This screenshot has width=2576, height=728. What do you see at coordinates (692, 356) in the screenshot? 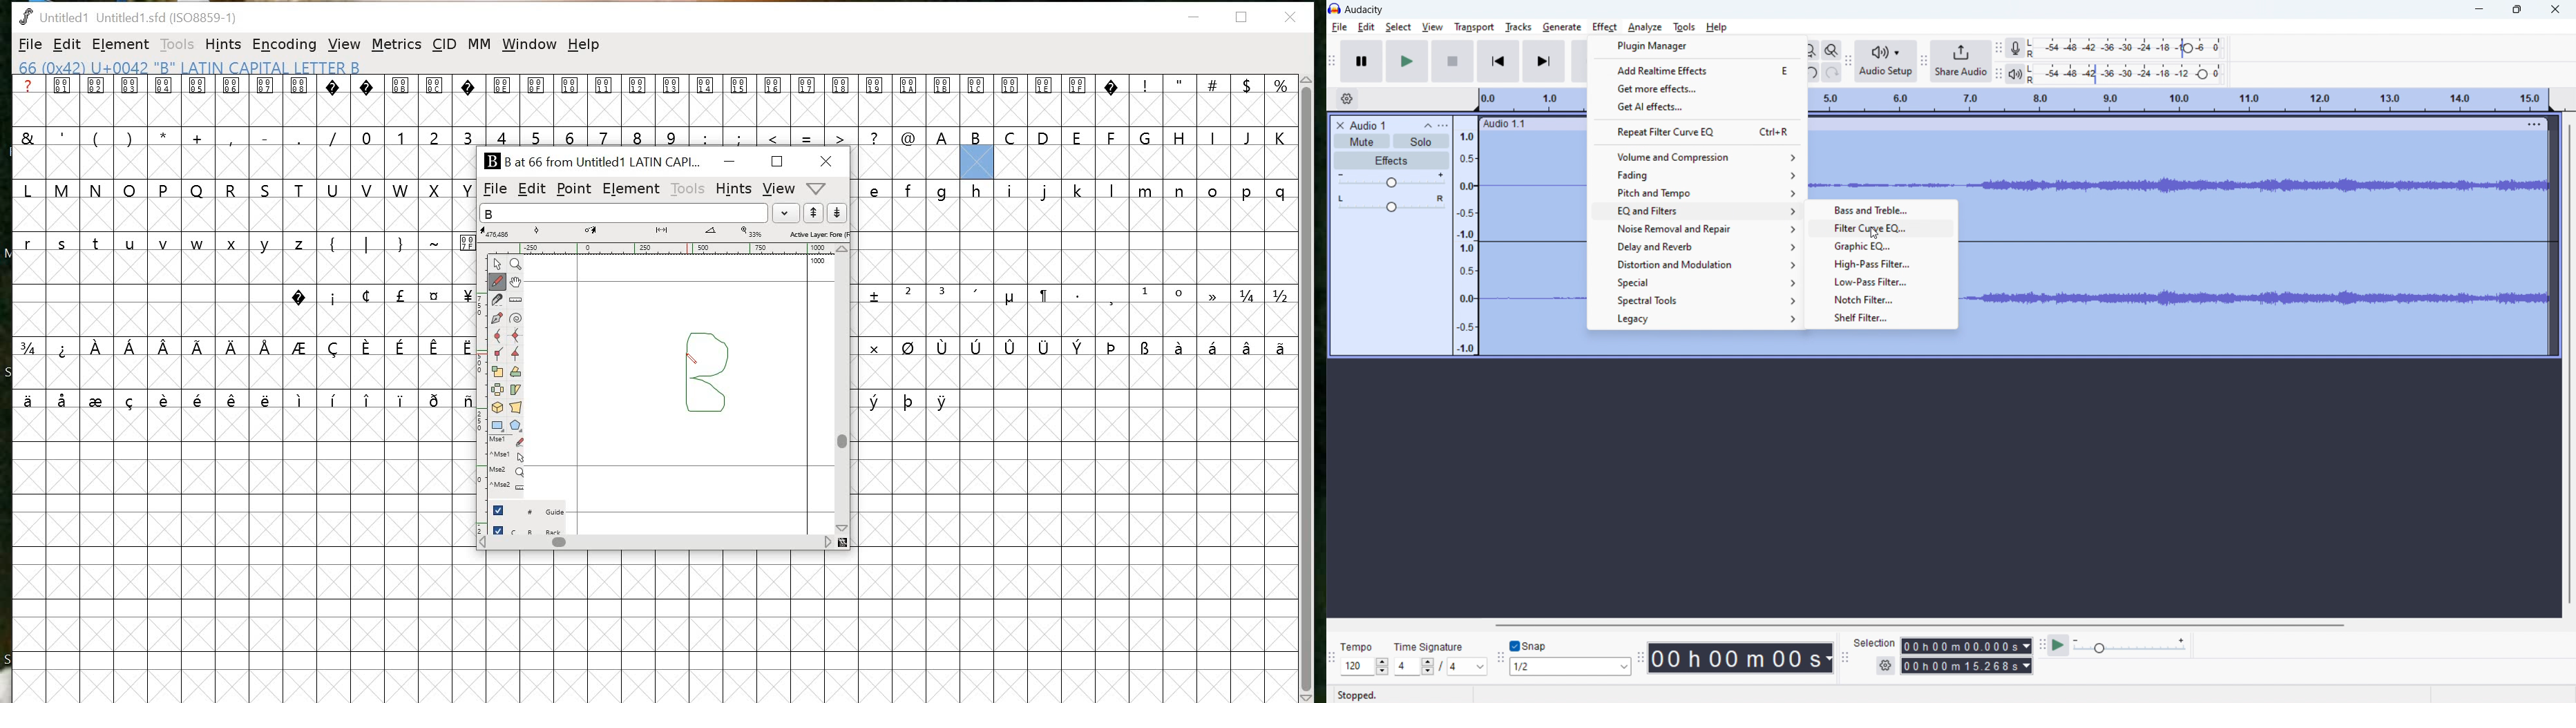
I see `pen tool/ cursor location` at bounding box center [692, 356].